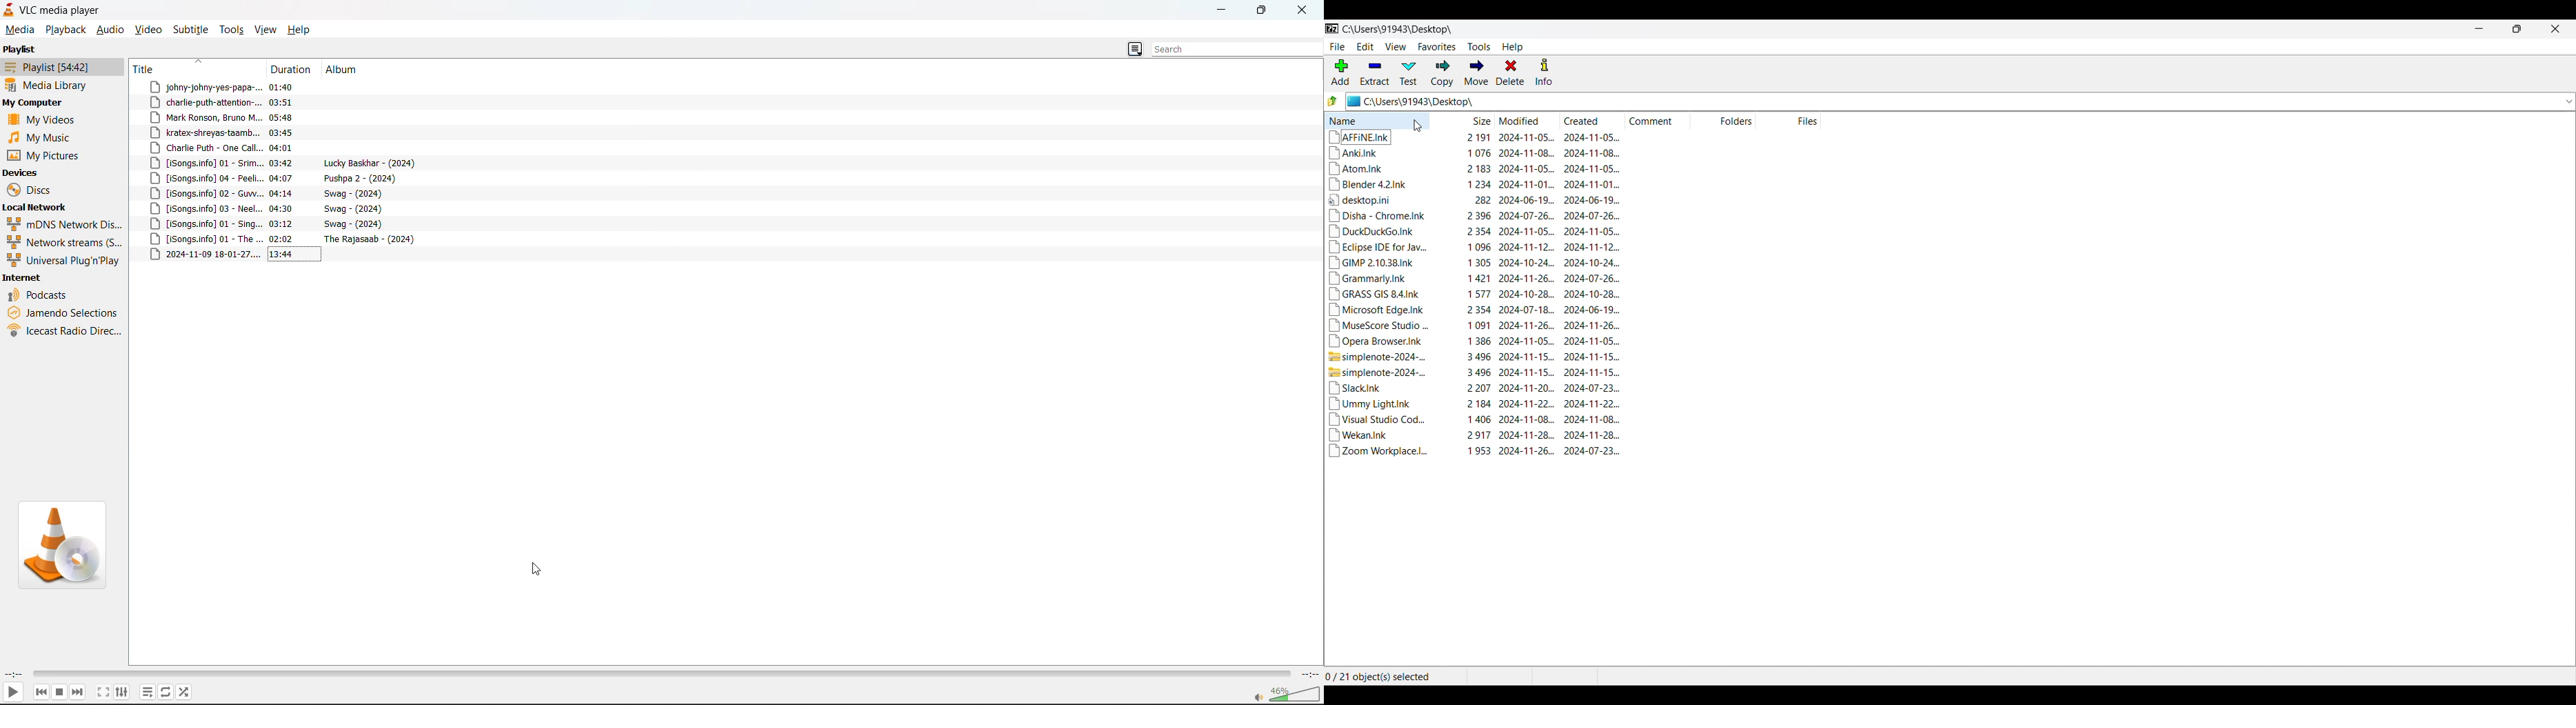 Image resolution: width=2576 pixels, height=728 pixels. Describe the element at coordinates (25, 170) in the screenshot. I see `devices` at that location.